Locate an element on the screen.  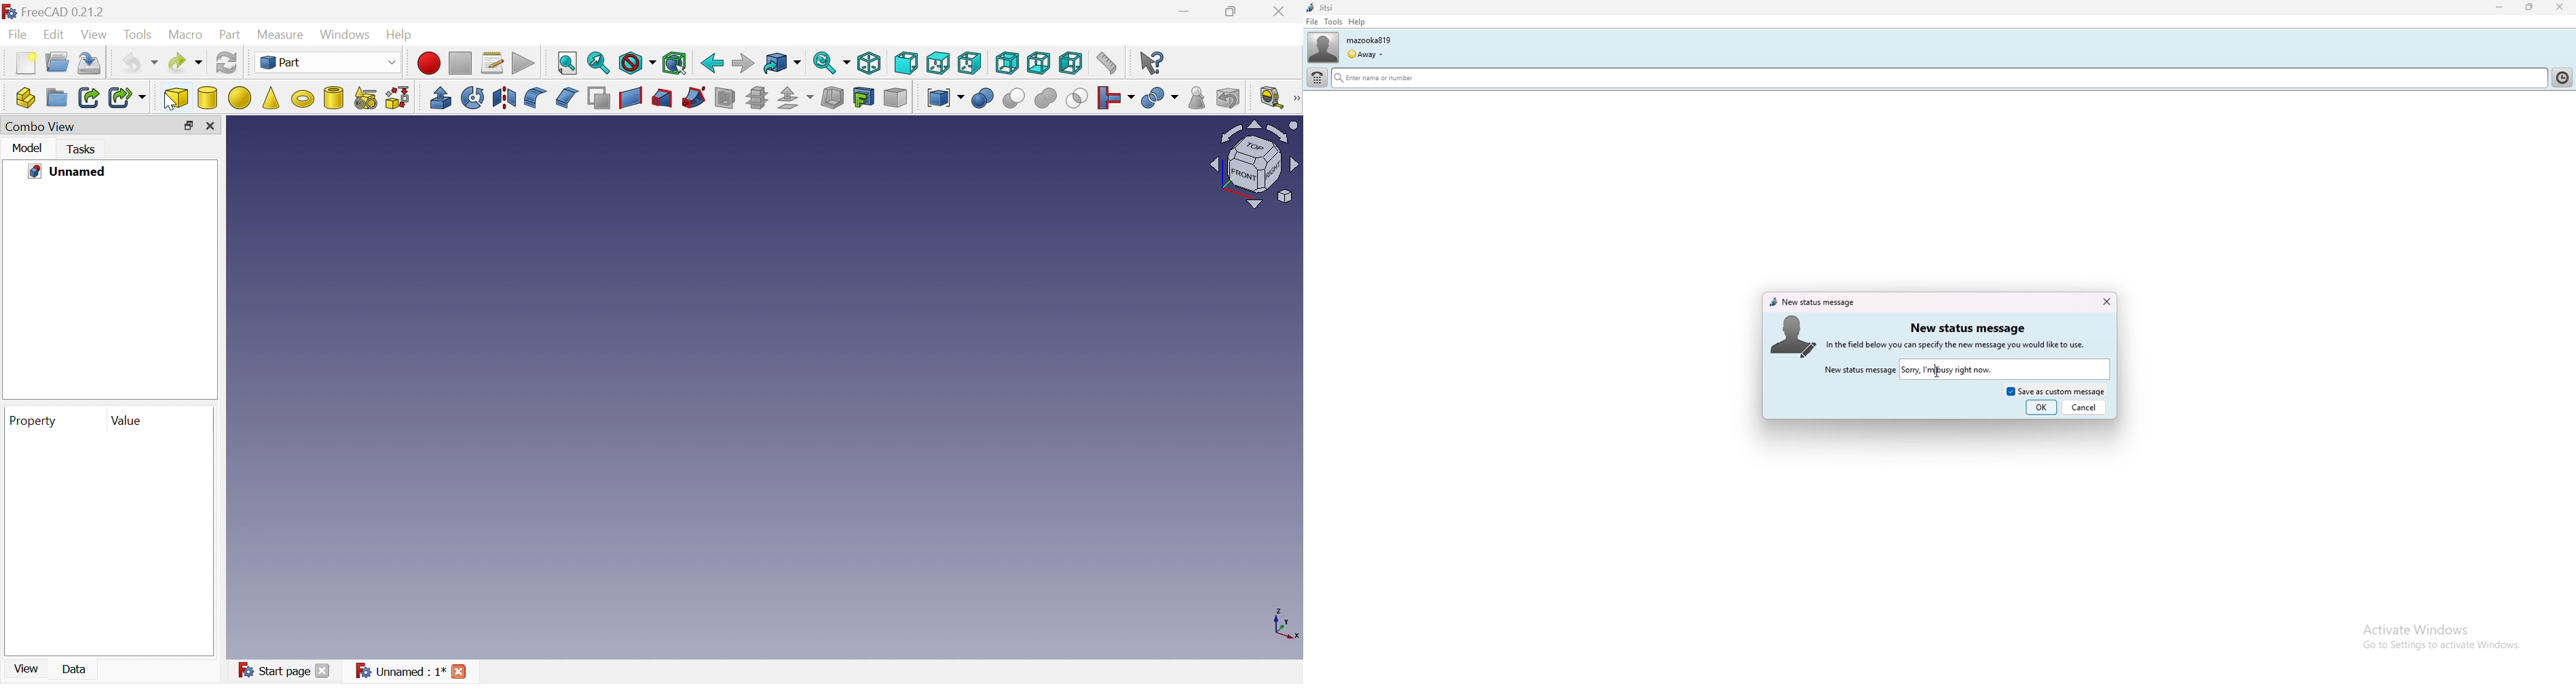
Go to linked object is located at coordinates (781, 64).